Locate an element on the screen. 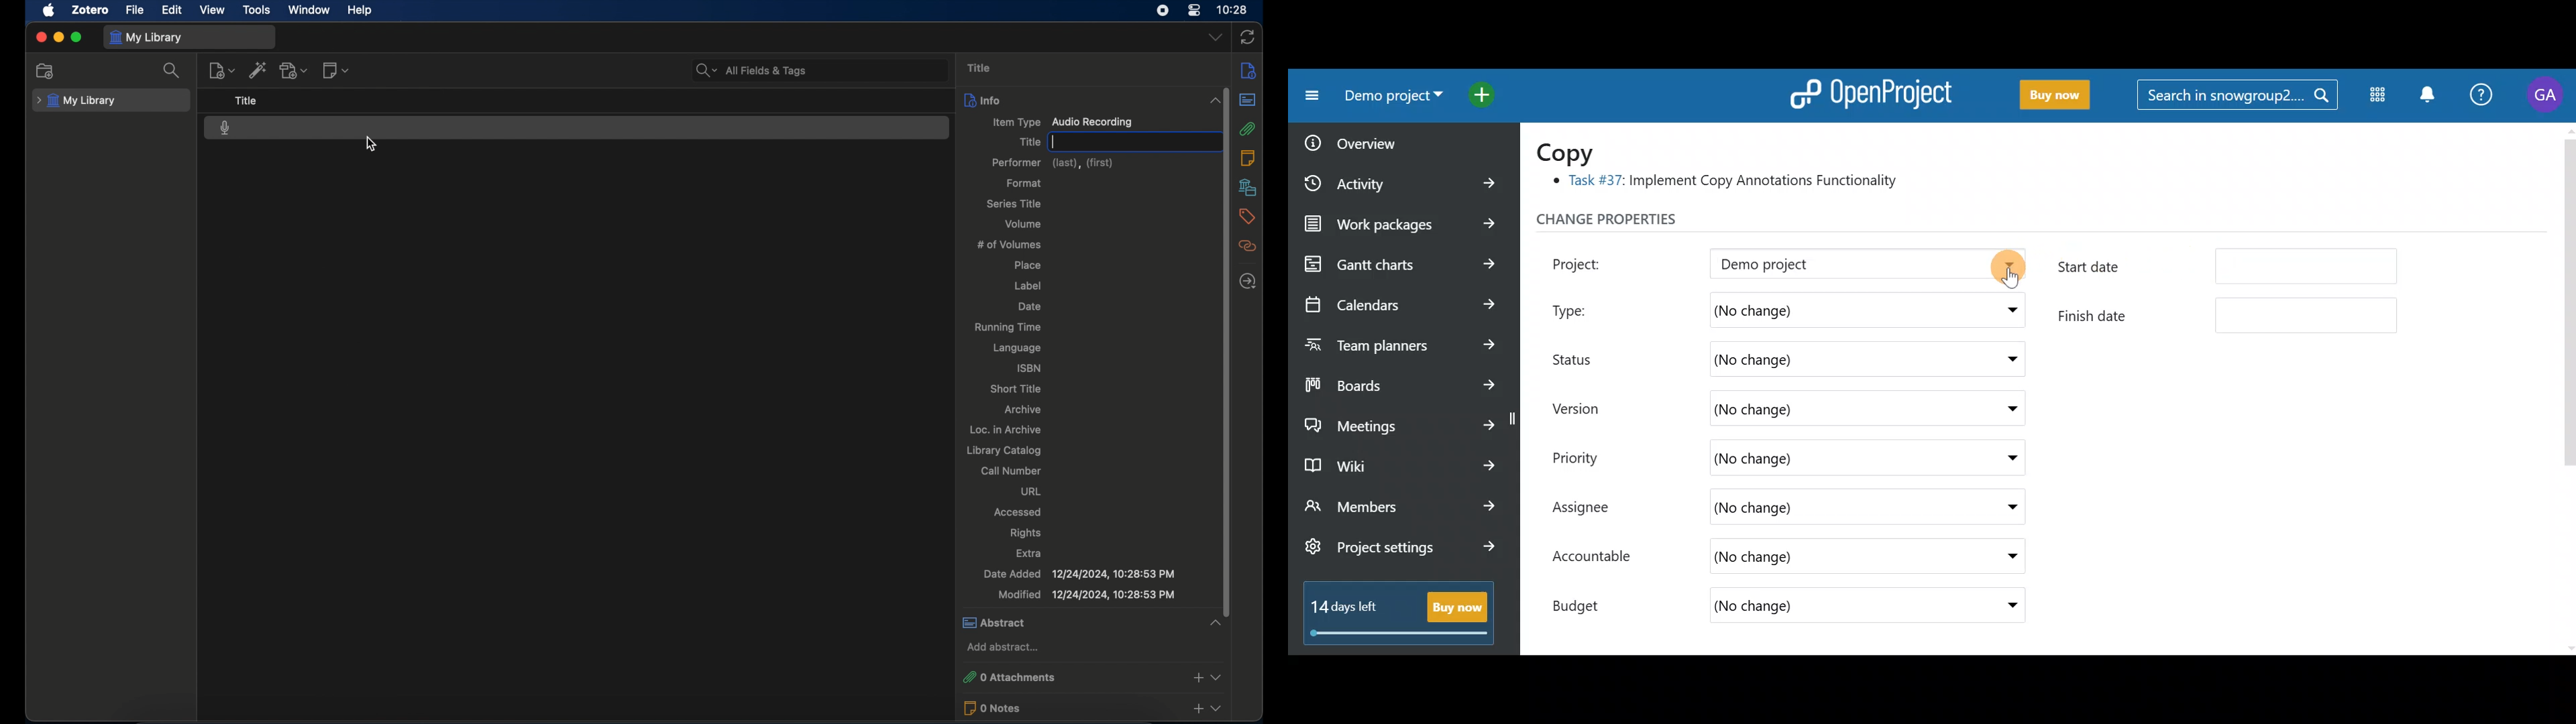 Image resolution: width=2576 pixels, height=728 pixels. info is located at coordinates (1248, 70).